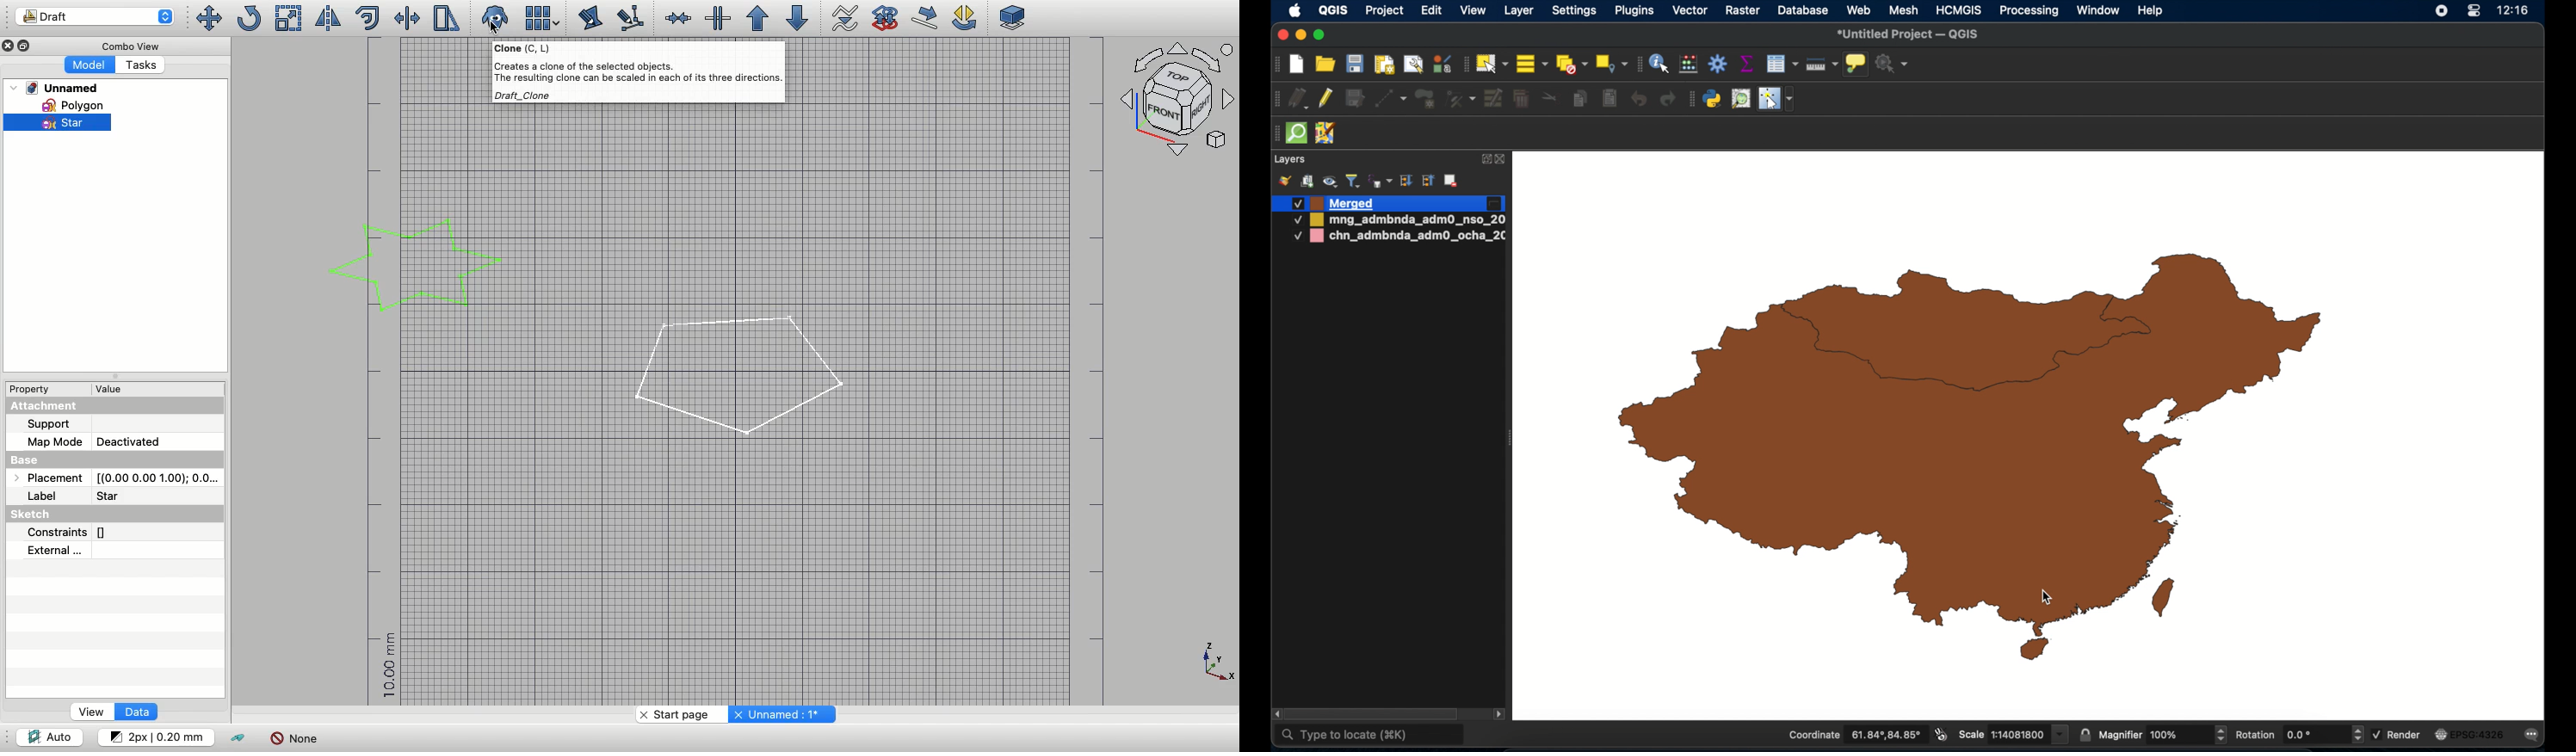  What do you see at coordinates (1354, 65) in the screenshot?
I see `save project` at bounding box center [1354, 65].